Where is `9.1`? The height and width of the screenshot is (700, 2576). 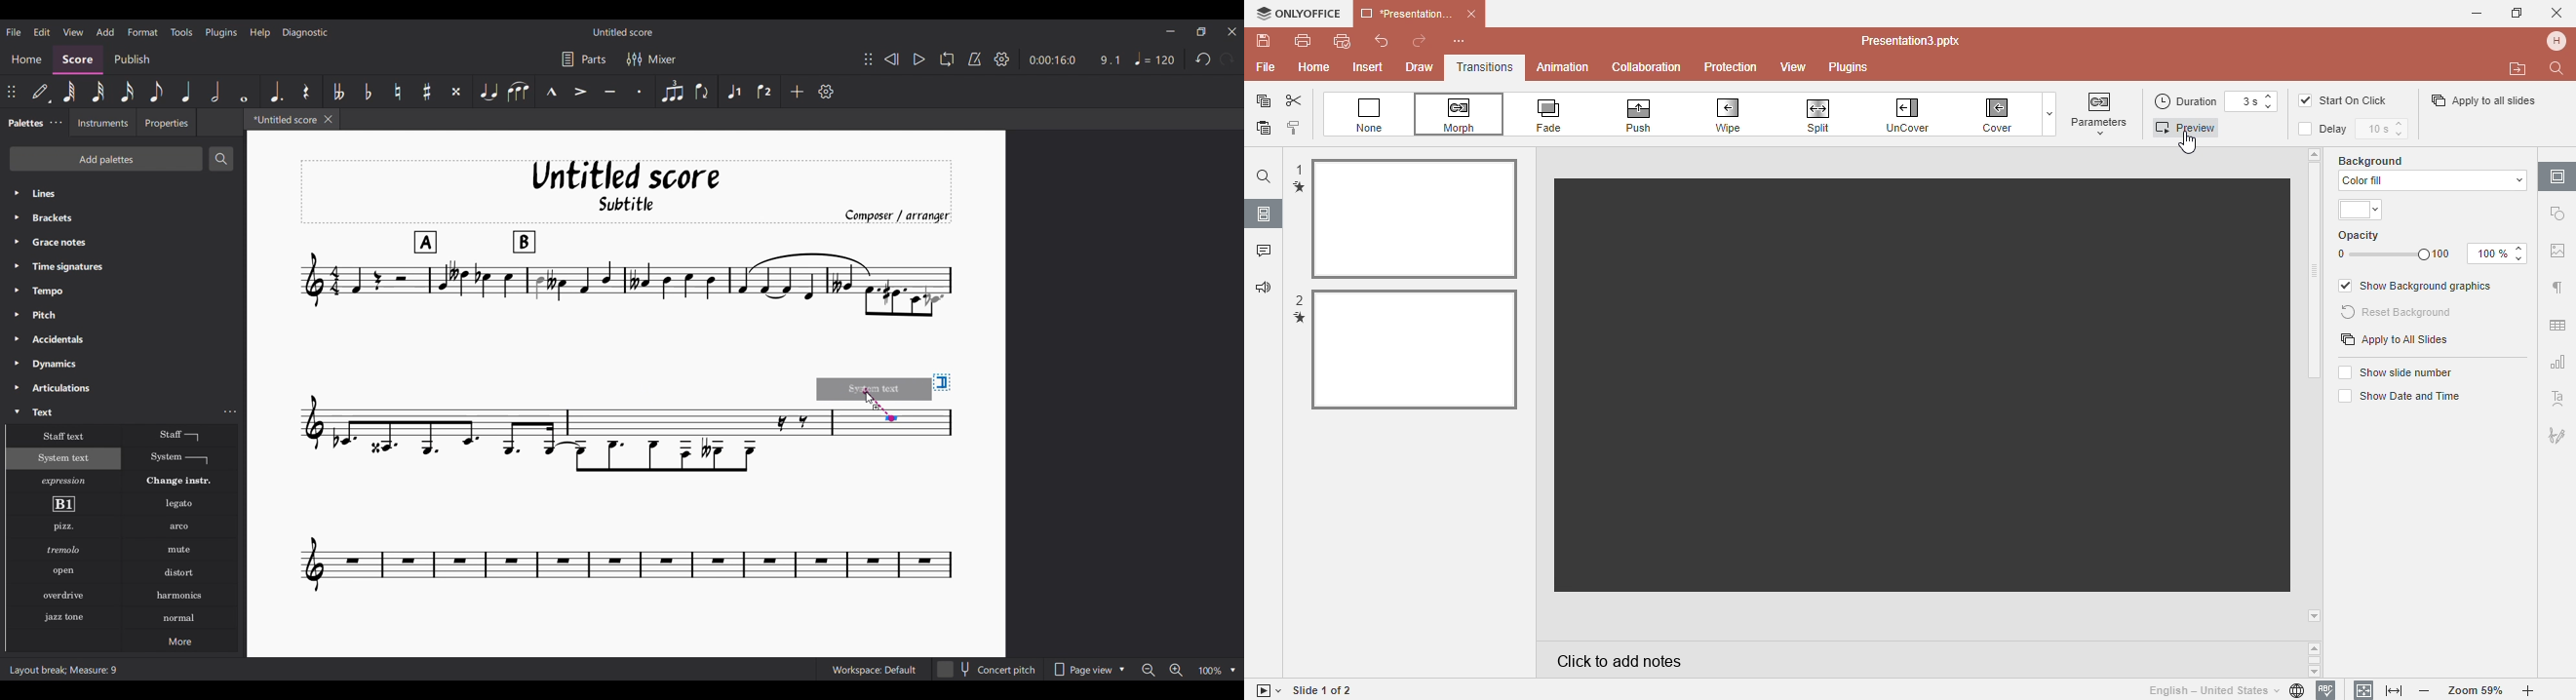
9.1 is located at coordinates (1110, 60).